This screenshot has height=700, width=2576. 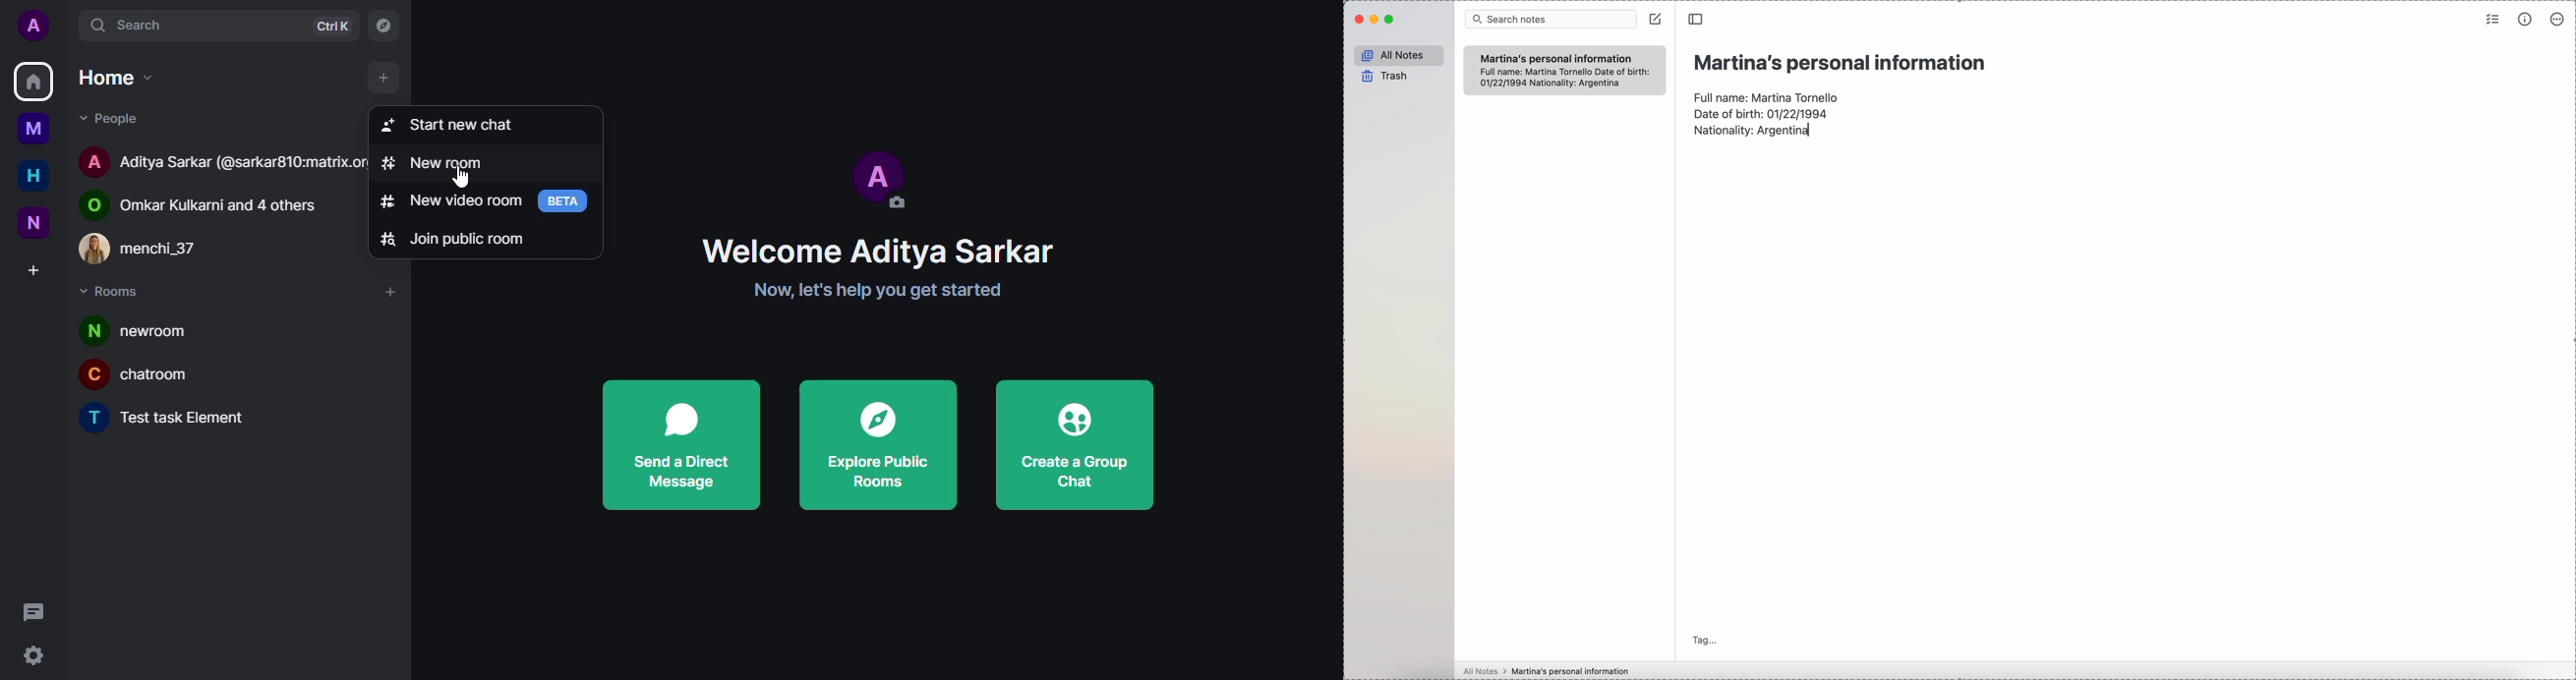 What do you see at coordinates (217, 159) in the screenshot?
I see `Aditya Sarkar room` at bounding box center [217, 159].